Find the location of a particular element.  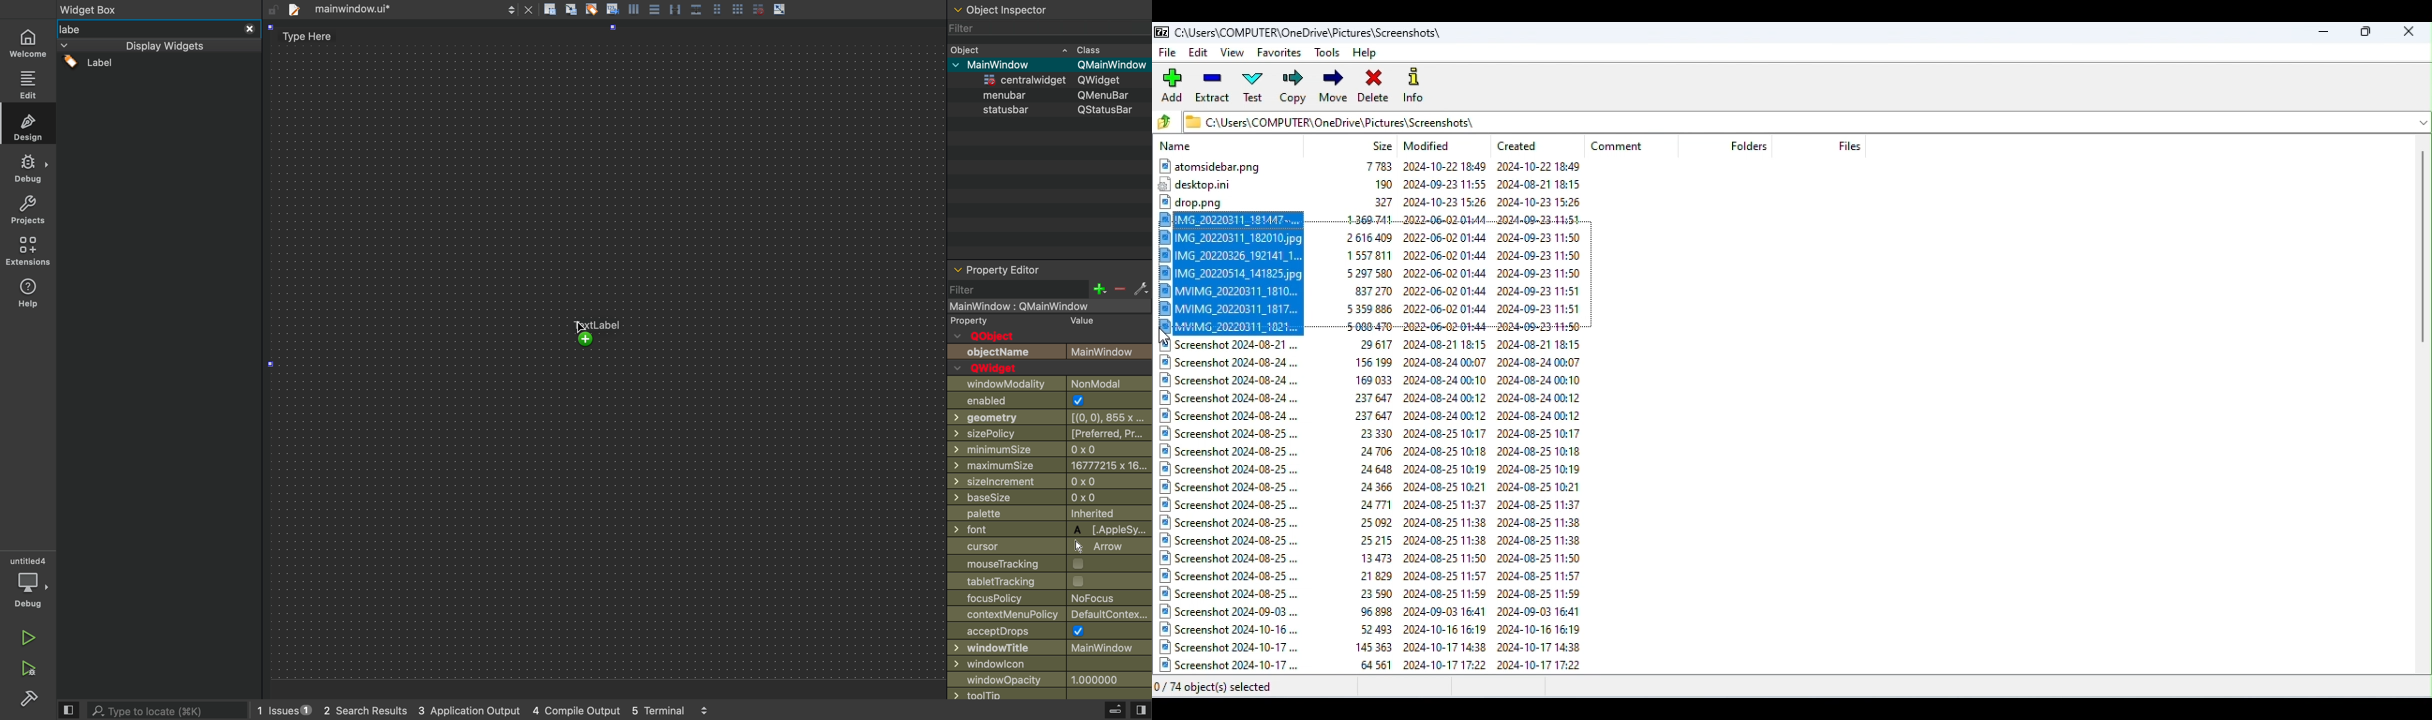

debug is located at coordinates (28, 582).